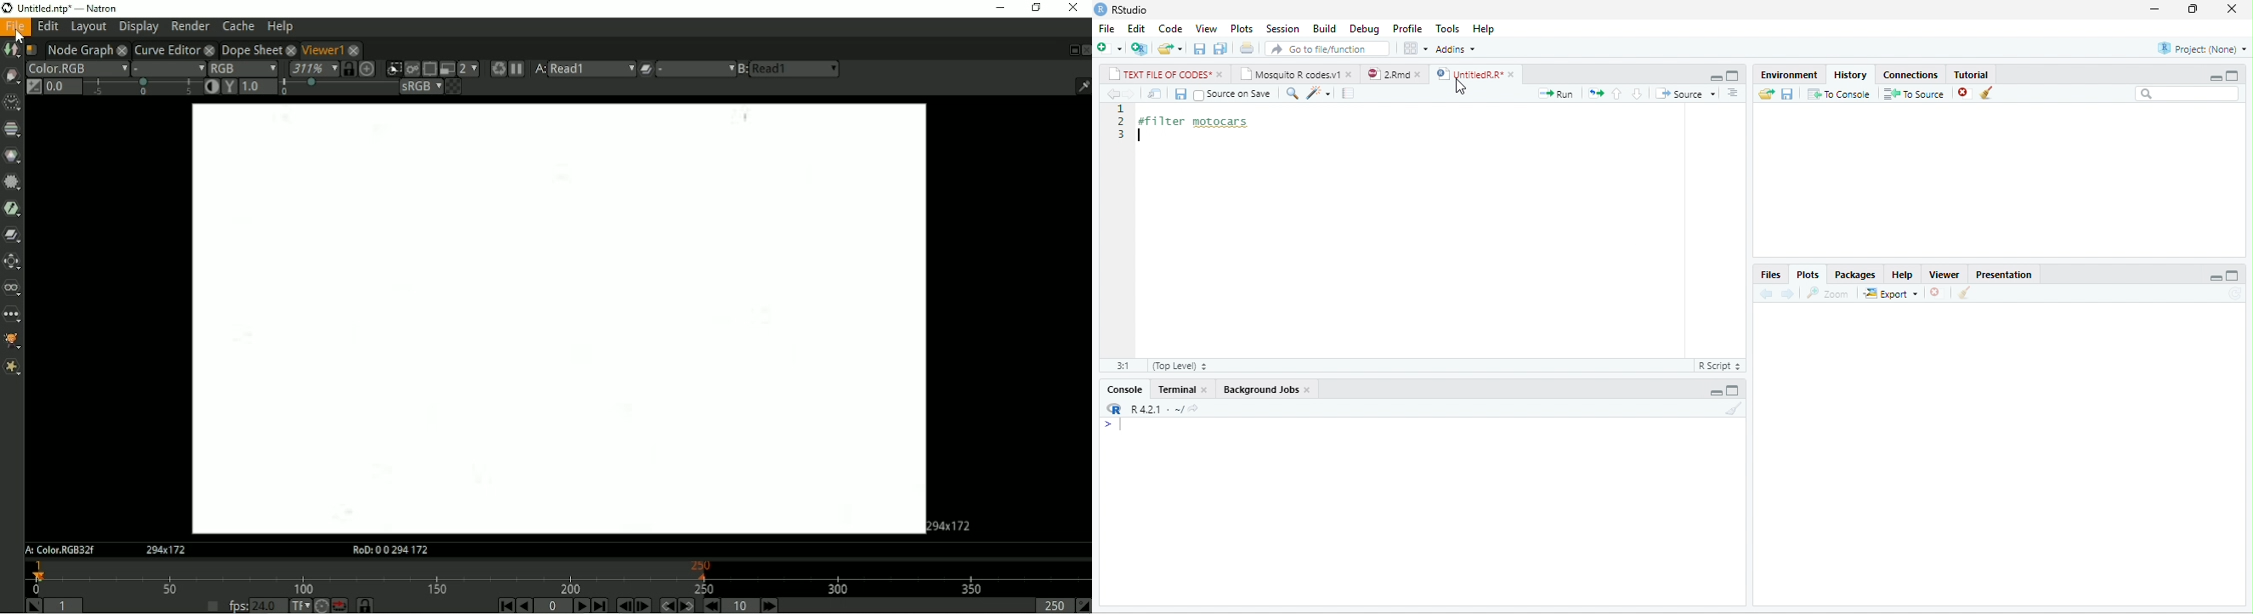  Describe the element at coordinates (1467, 74) in the screenshot. I see `UntitledR.R` at that location.